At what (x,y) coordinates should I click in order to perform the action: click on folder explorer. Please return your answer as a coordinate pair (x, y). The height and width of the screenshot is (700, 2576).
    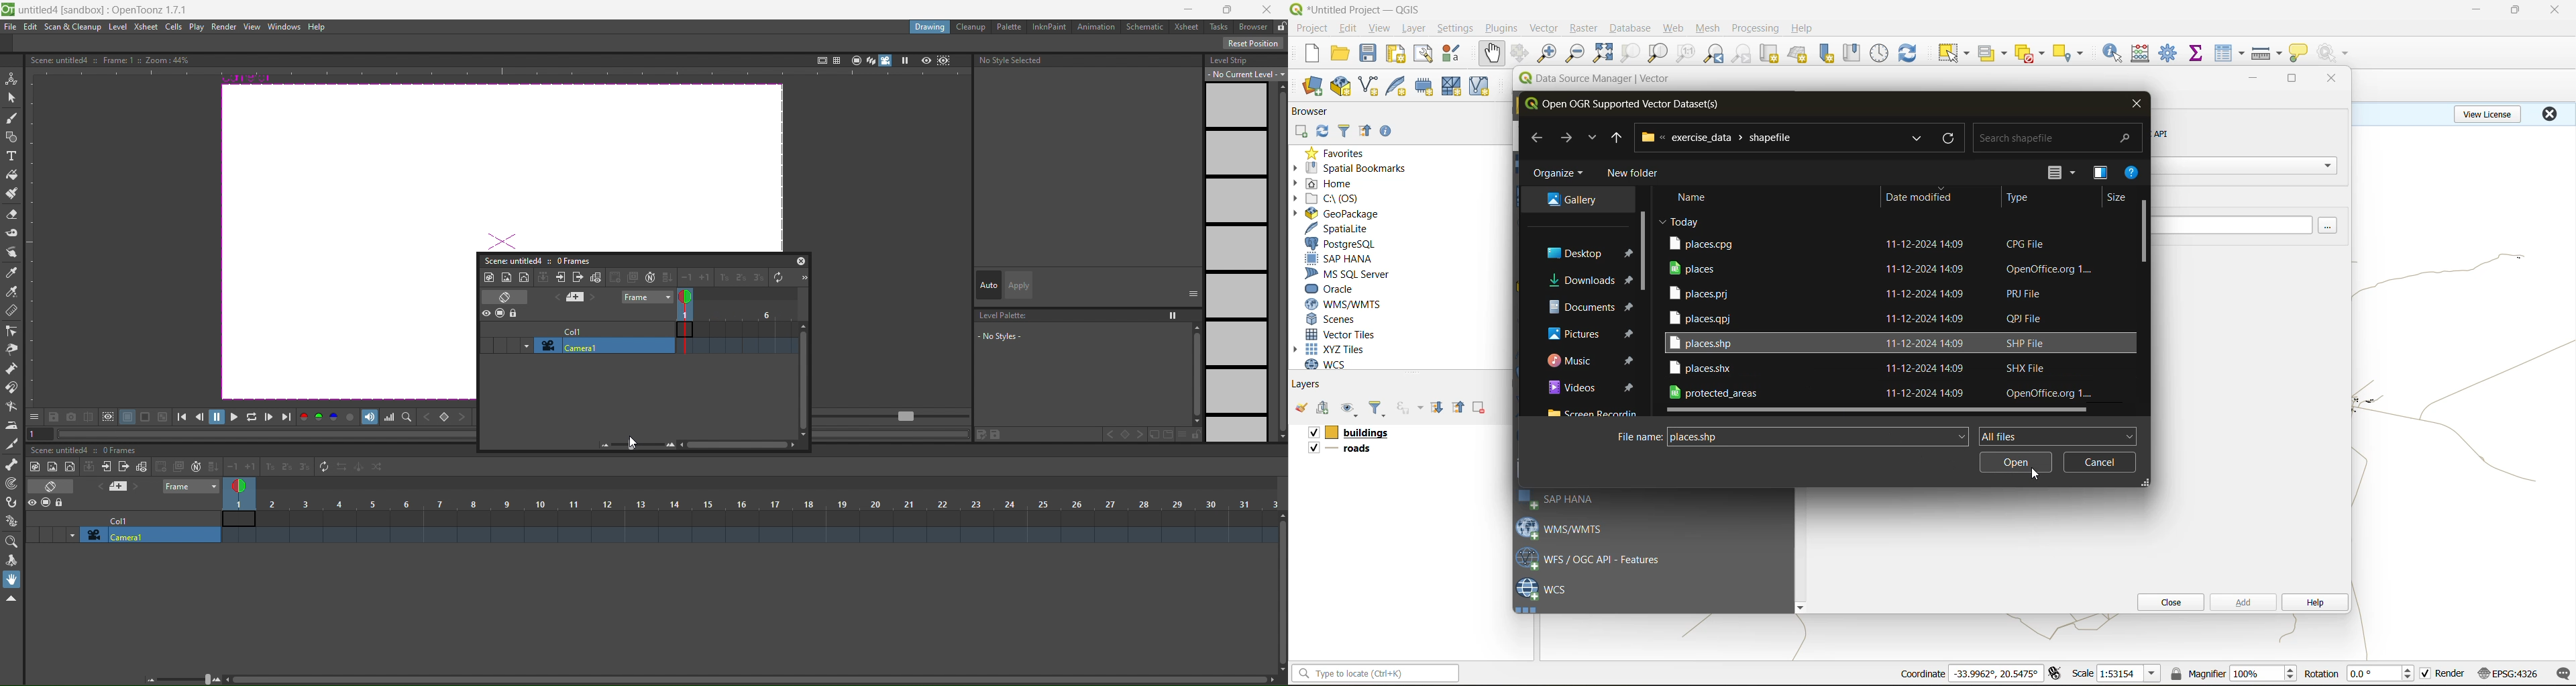
    Looking at the image, I should click on (1596, 412).